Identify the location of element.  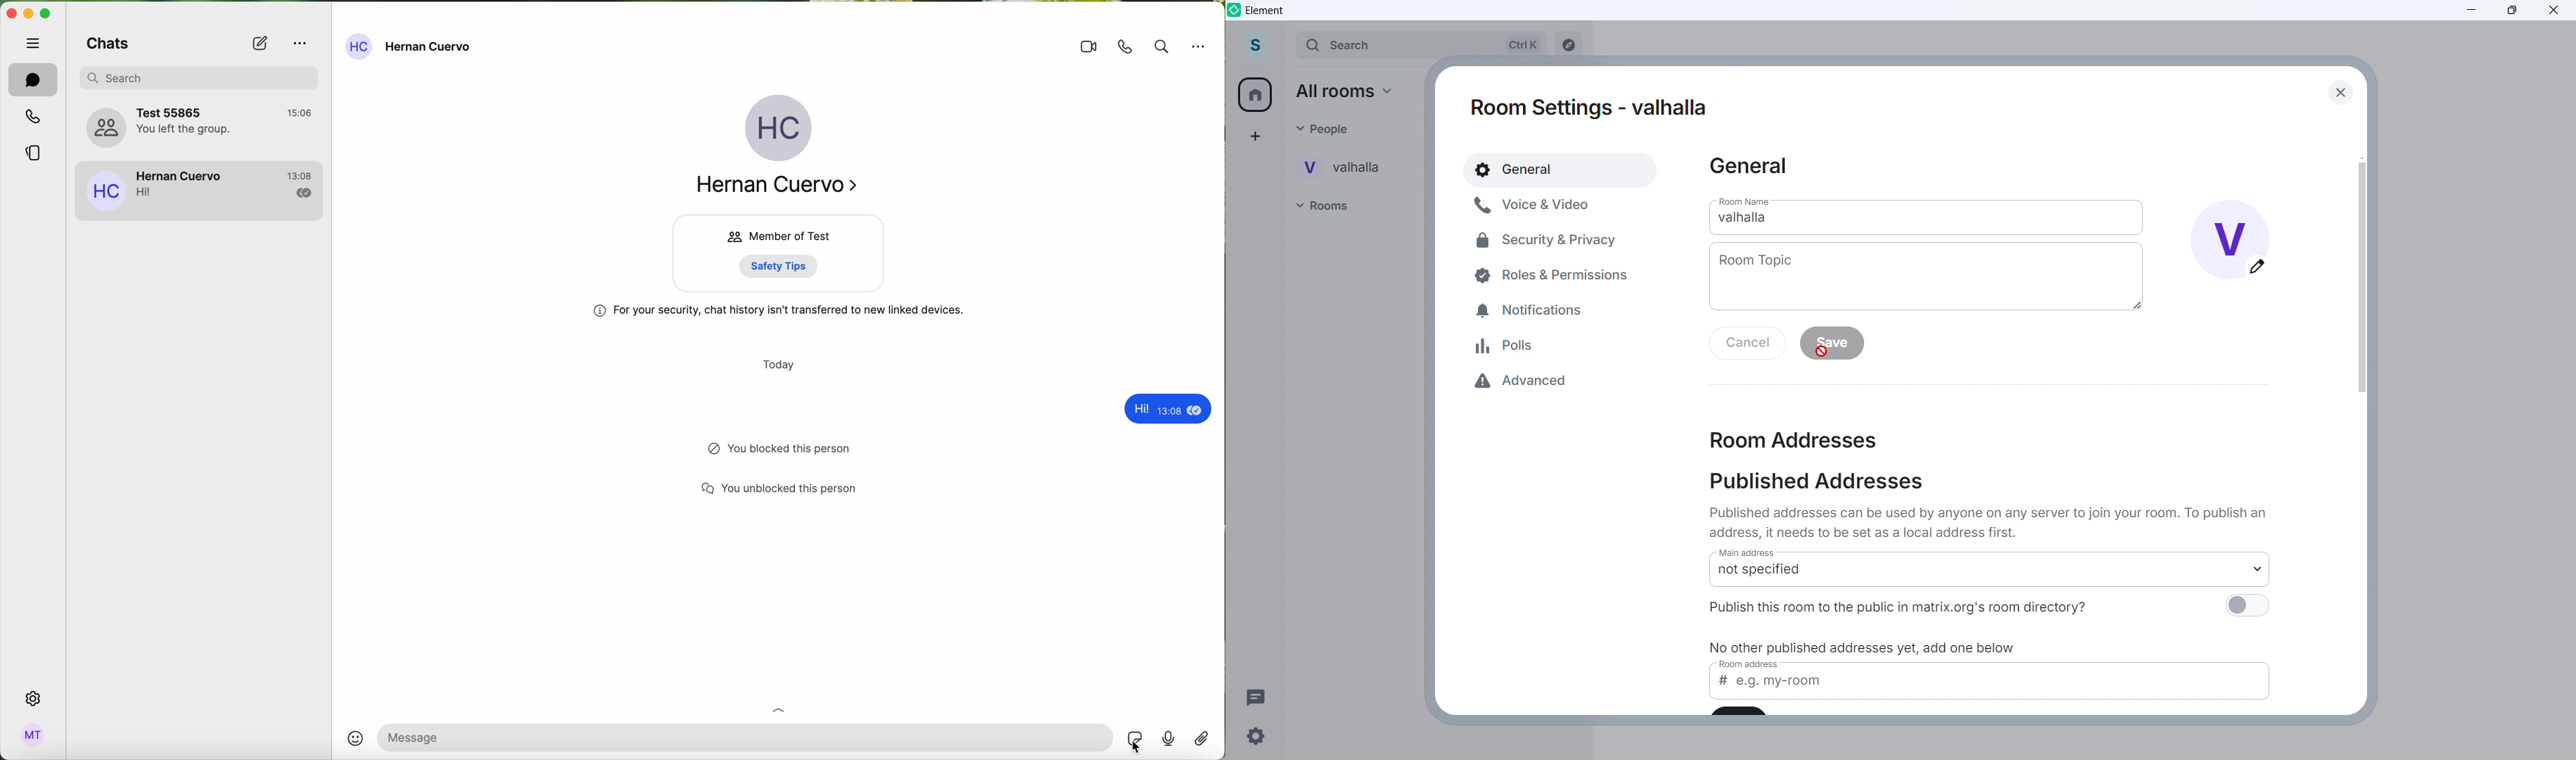
(1265, 10).